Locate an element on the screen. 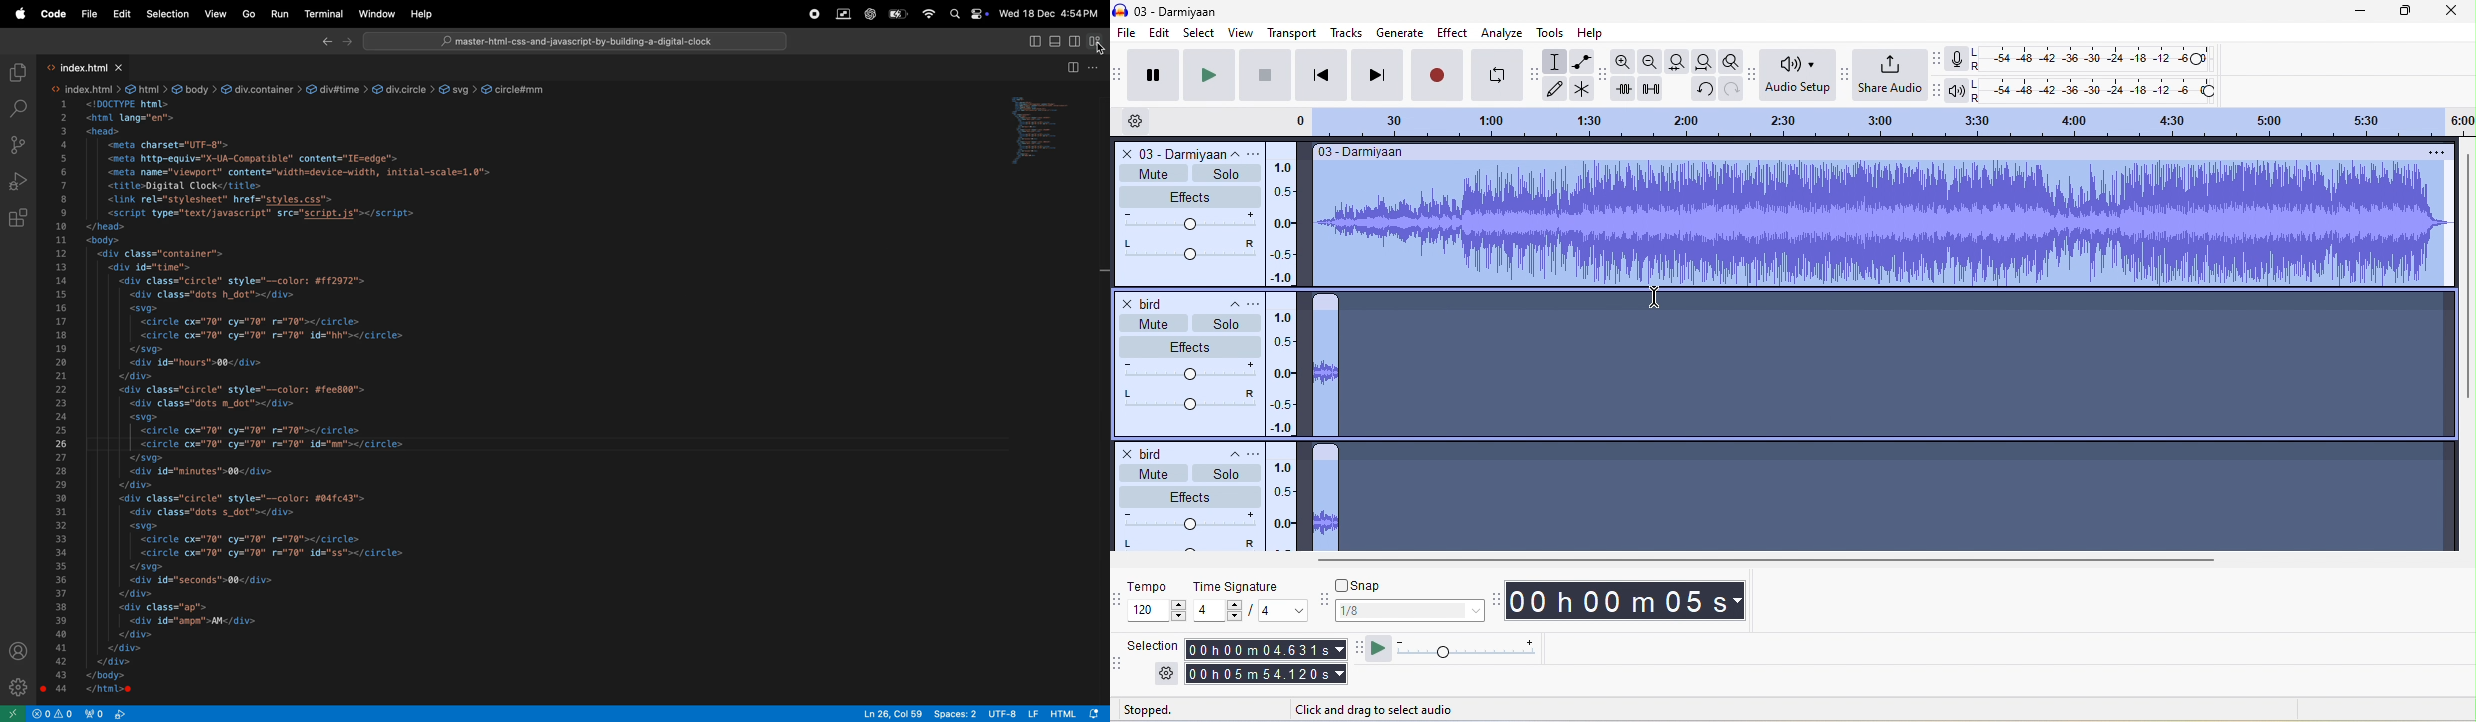 Image resolution: width=2492 pixels, height=728 pixels. audacity snapping toolbar is located at coordinates (1320, 601).